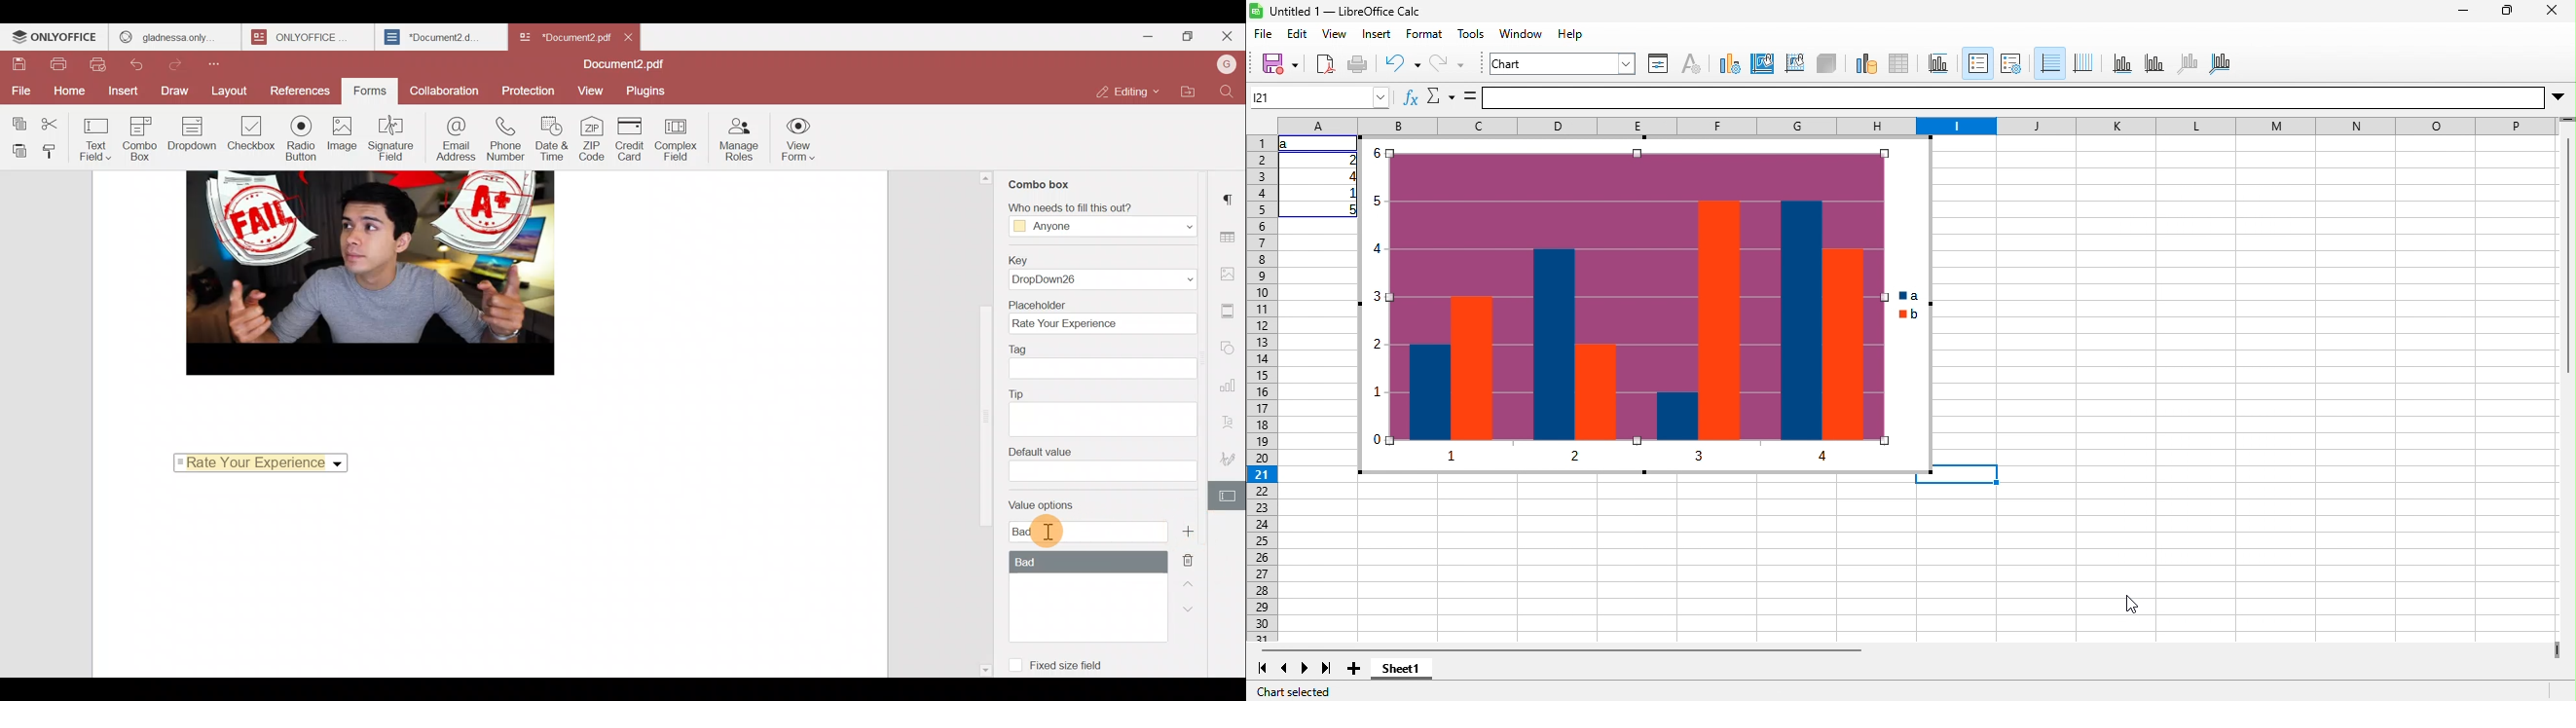 The height and width of the screenshot is (728, 2576). I want to click on character, so click(1691, 65).